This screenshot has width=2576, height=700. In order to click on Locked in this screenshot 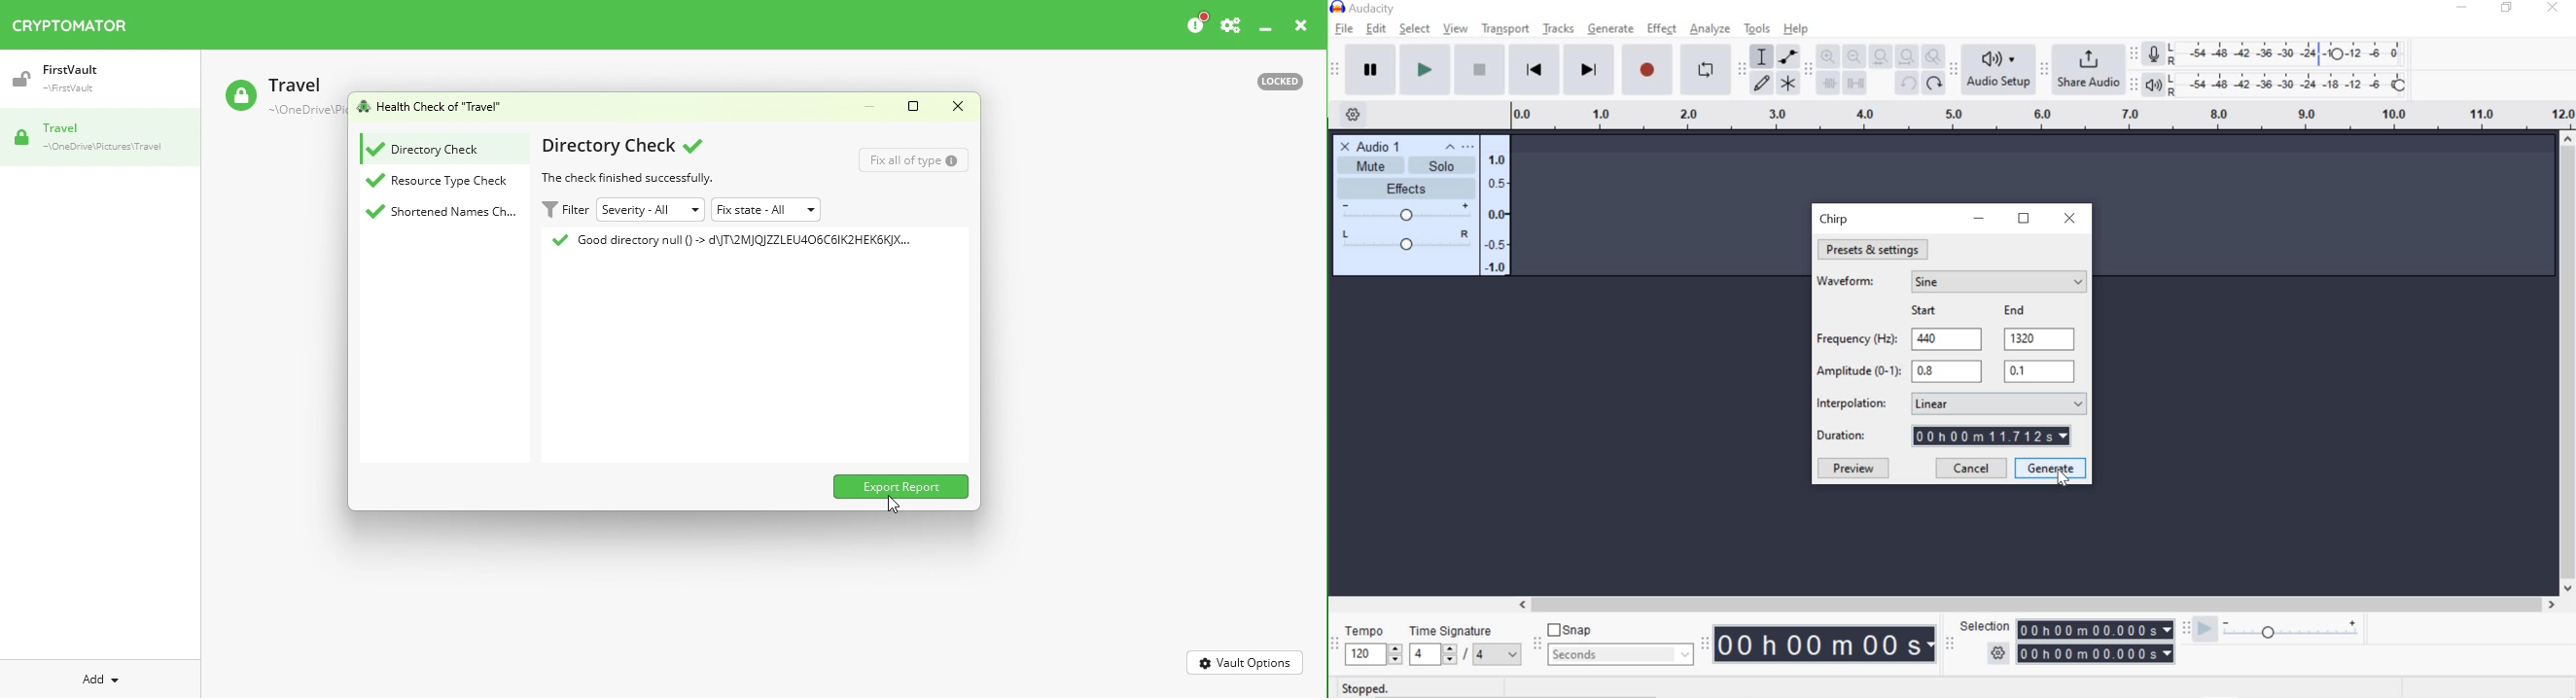, I will do `click(1280, 82)`.